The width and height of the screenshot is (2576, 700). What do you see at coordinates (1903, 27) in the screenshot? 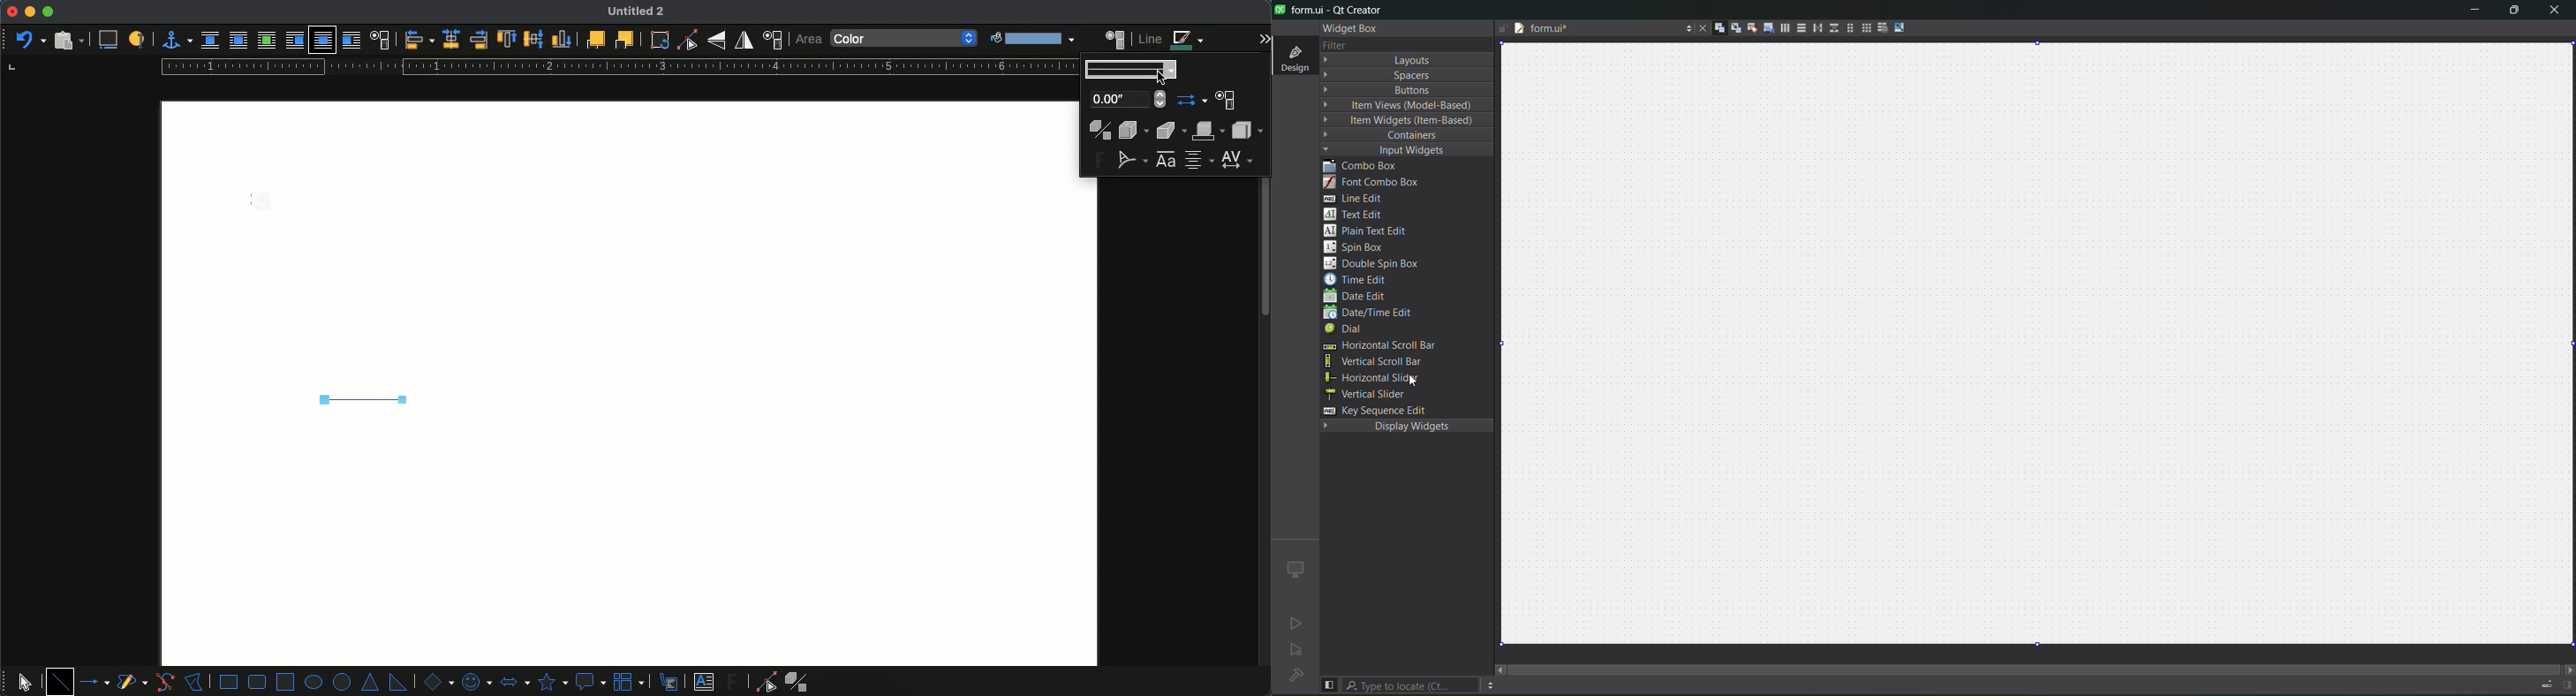
I see `adjust size` at bounding box center [1903, 27].